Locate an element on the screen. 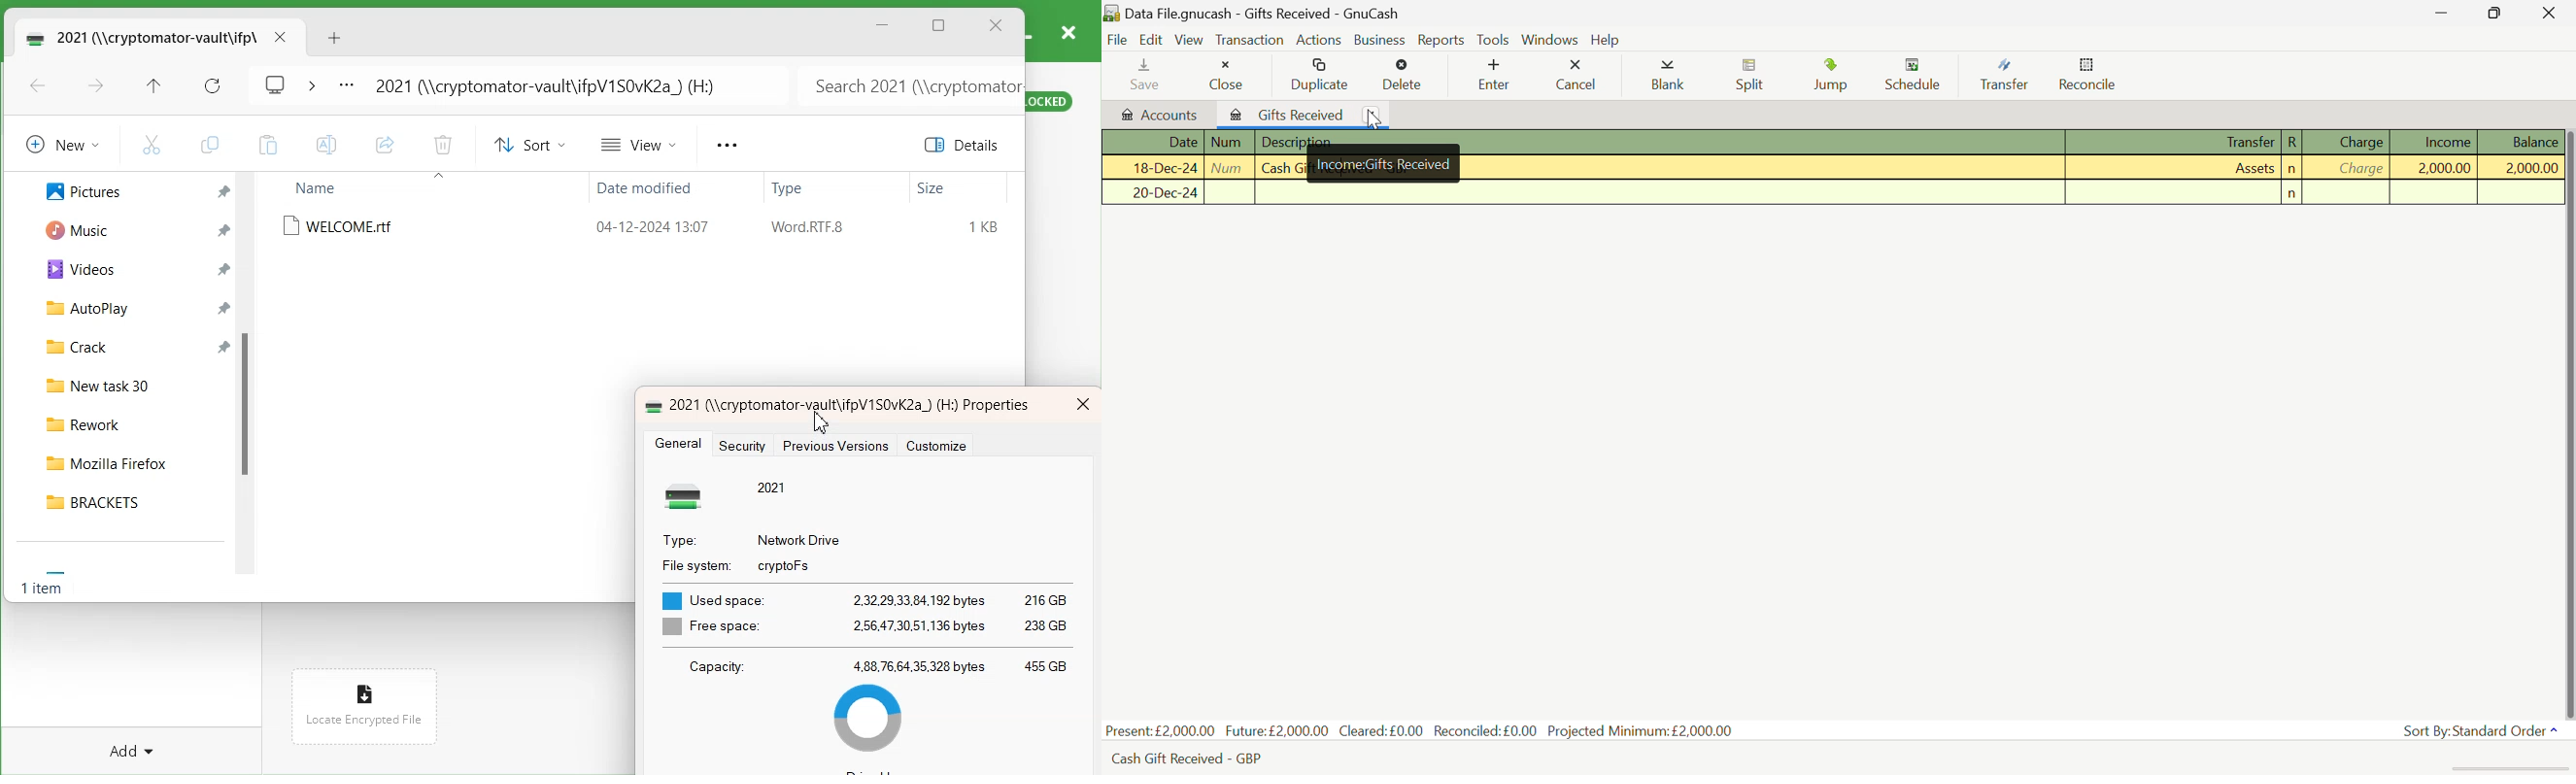 This screenshot has height=784, width=2576. Date is located at coordinates (1153, 193).